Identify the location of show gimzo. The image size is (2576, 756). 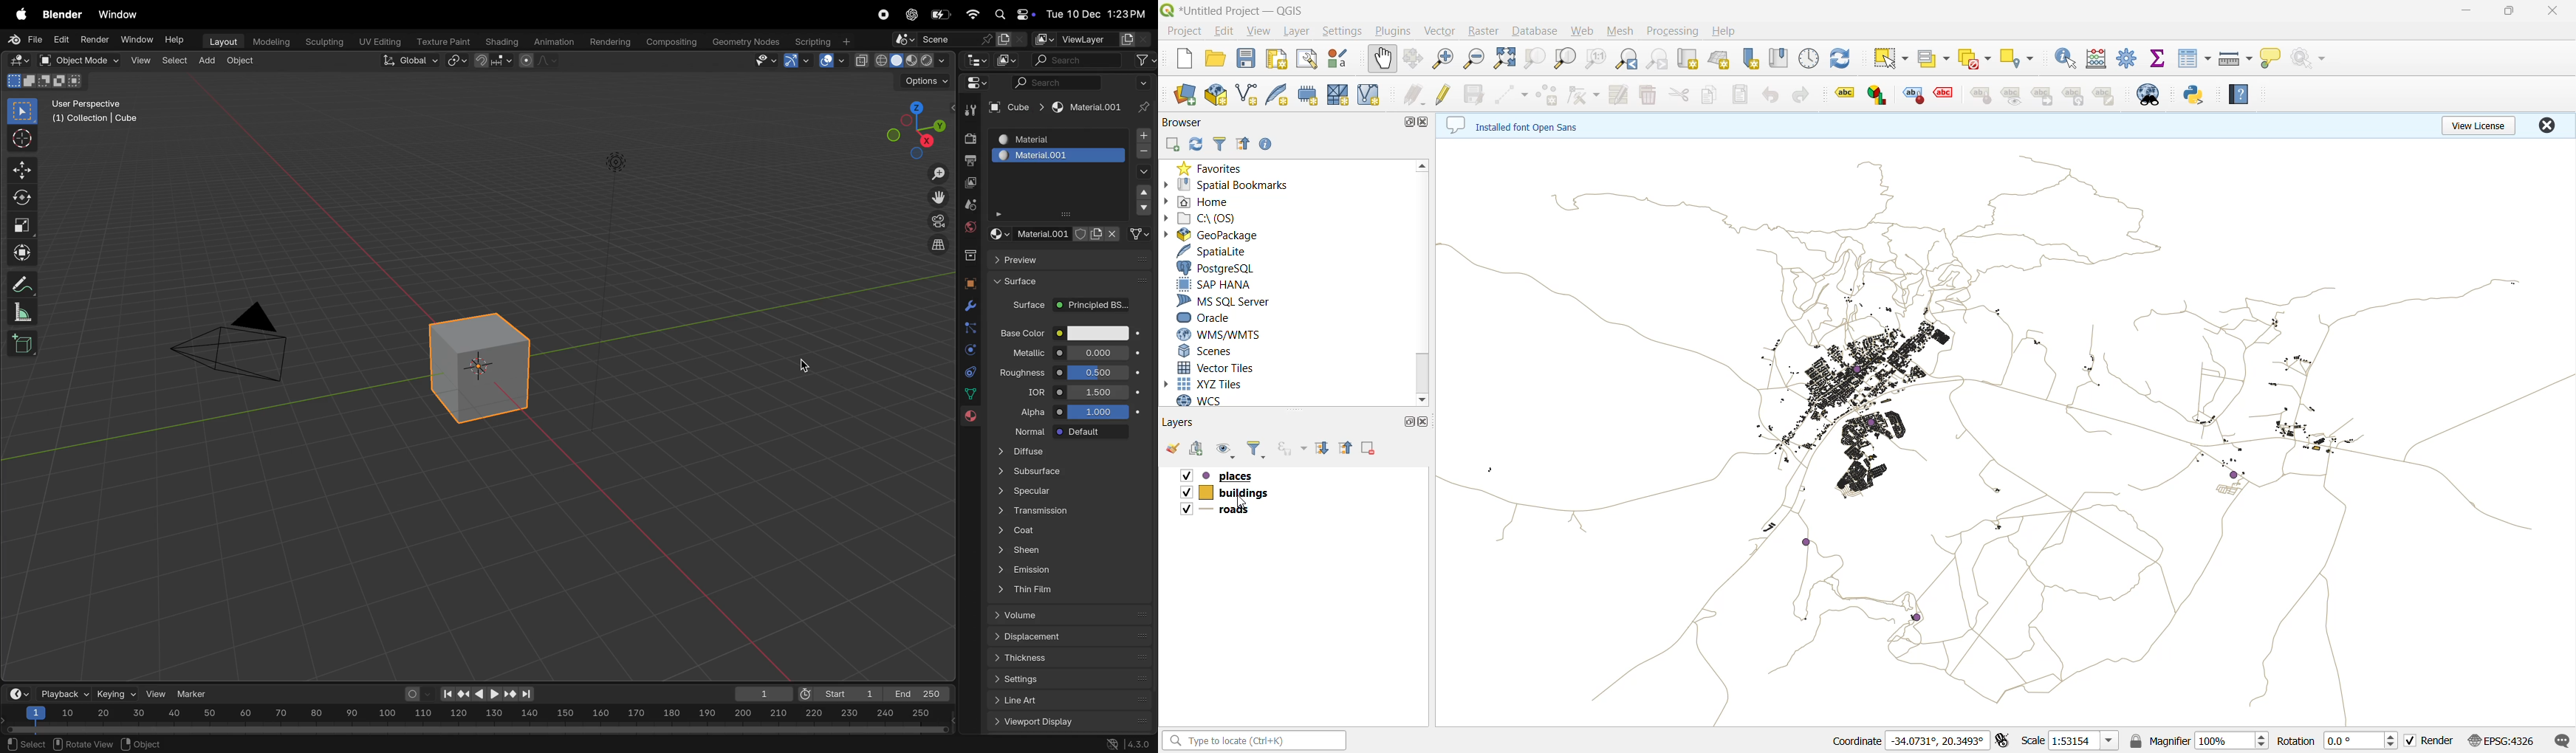
(799, 60).